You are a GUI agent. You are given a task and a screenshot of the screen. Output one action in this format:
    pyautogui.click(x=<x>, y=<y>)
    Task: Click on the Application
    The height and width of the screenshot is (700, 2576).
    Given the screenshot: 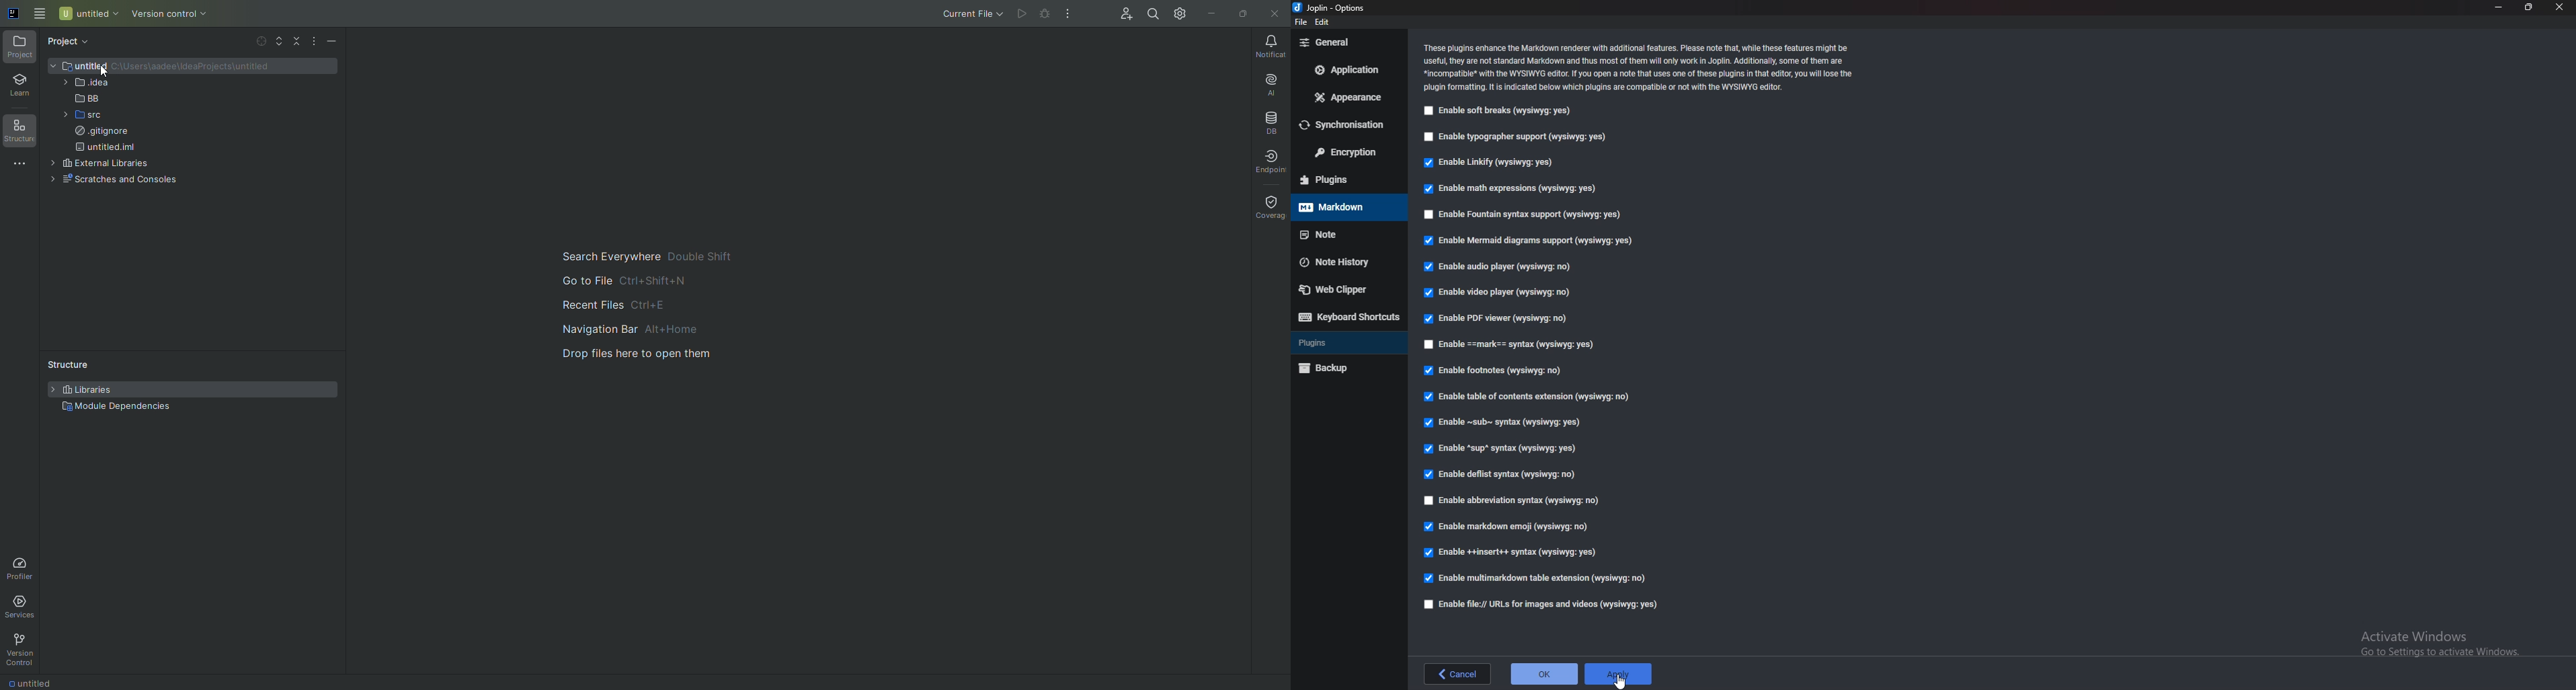 What is the action you would take?
    pyautogui.click(x=1346, y=70)
    